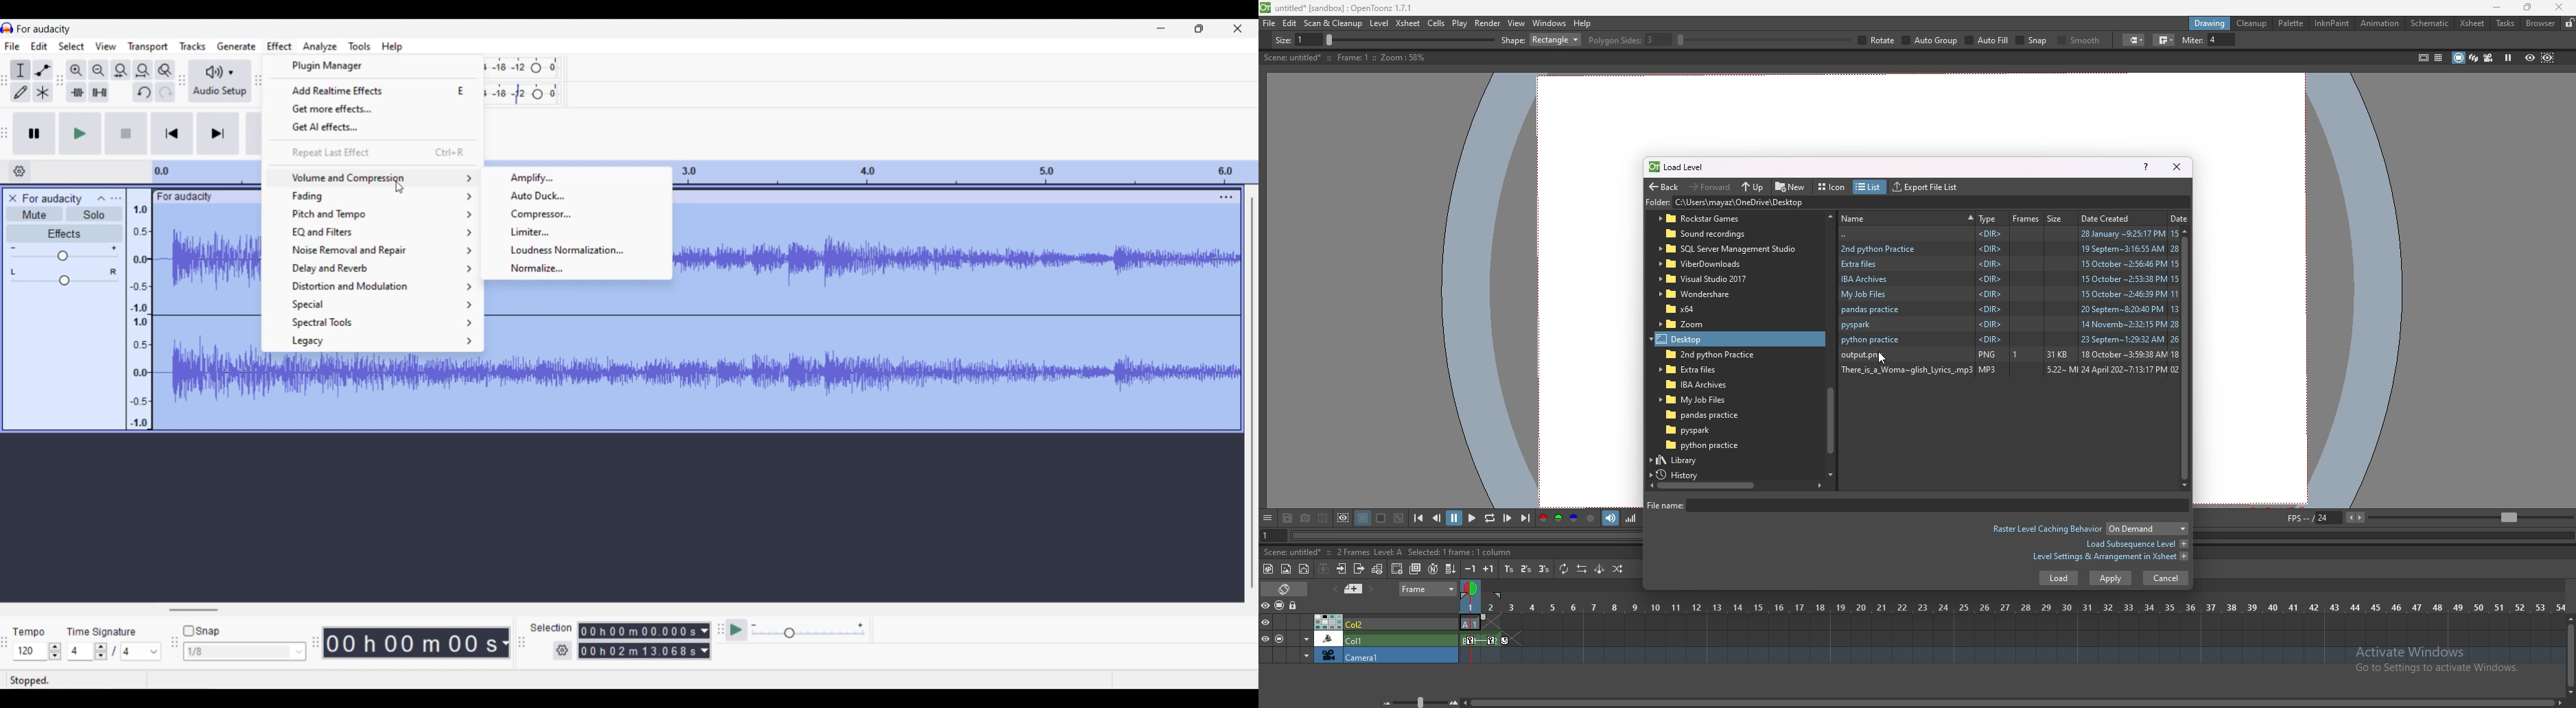  What do you see at coordinates (35, 134) in the screenshot?
I see `Pause` at bounding box center [35, 134].